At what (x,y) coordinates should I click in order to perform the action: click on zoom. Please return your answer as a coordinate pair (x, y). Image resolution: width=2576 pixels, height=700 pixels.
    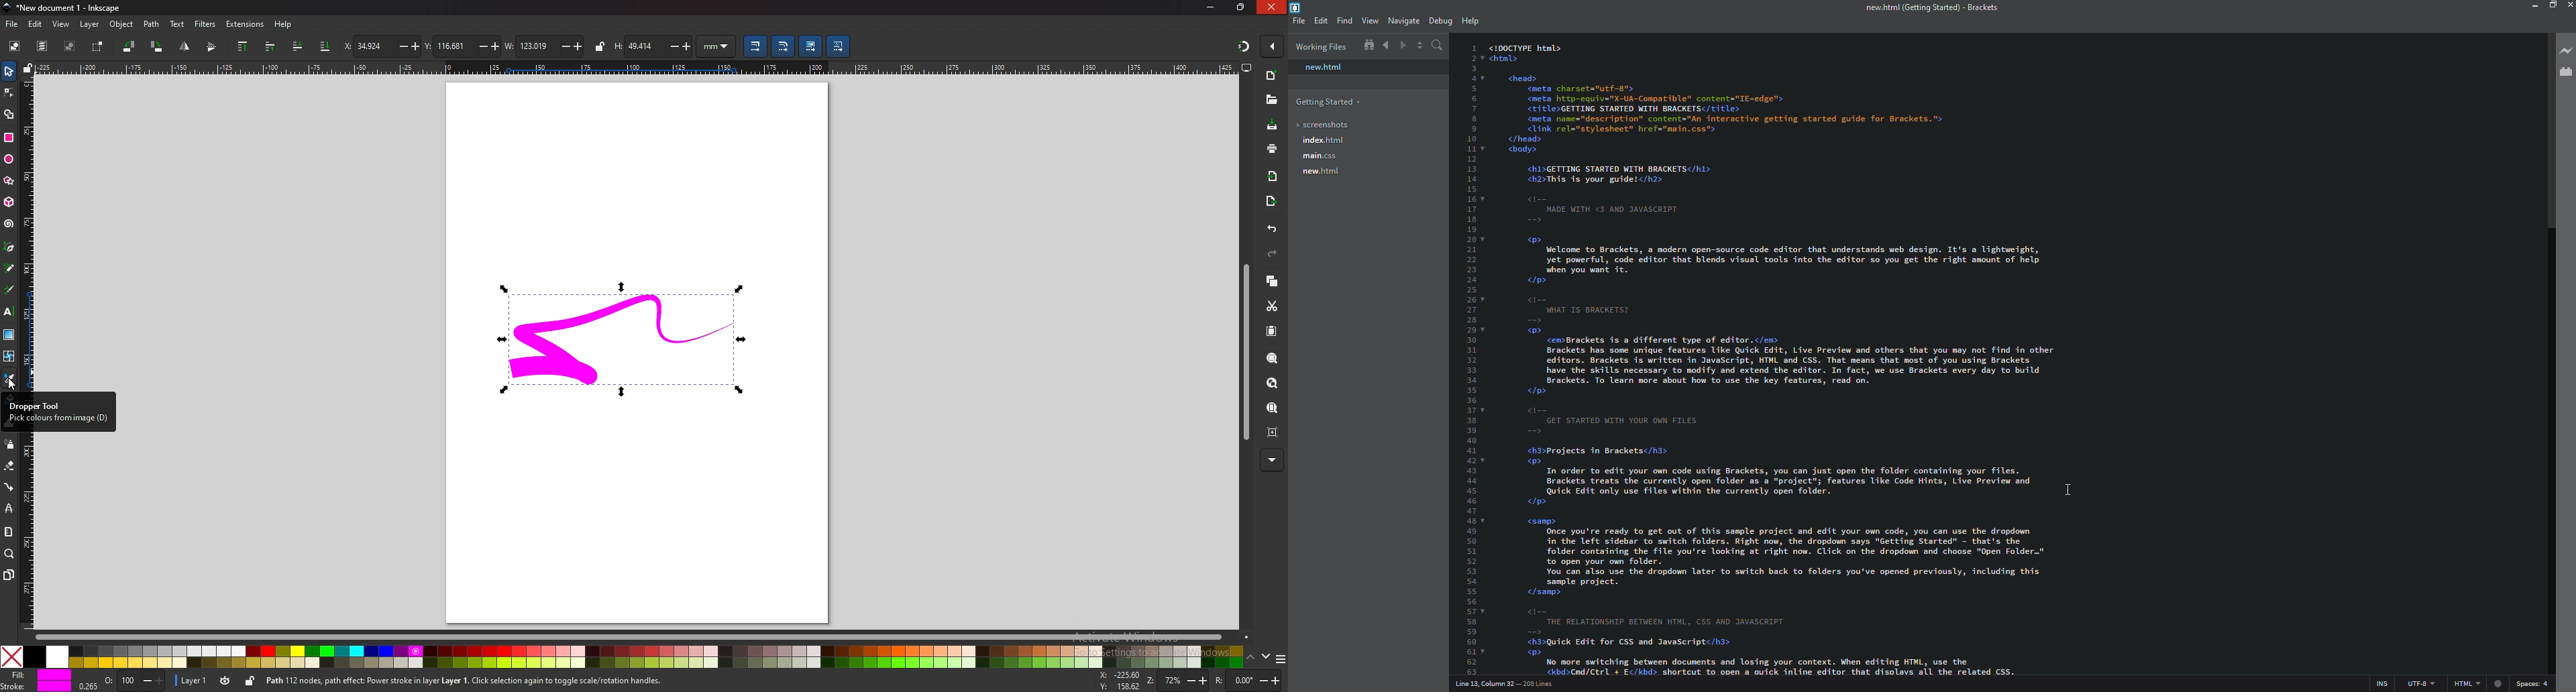
    Looking at the image, I should click on (1178, 681).